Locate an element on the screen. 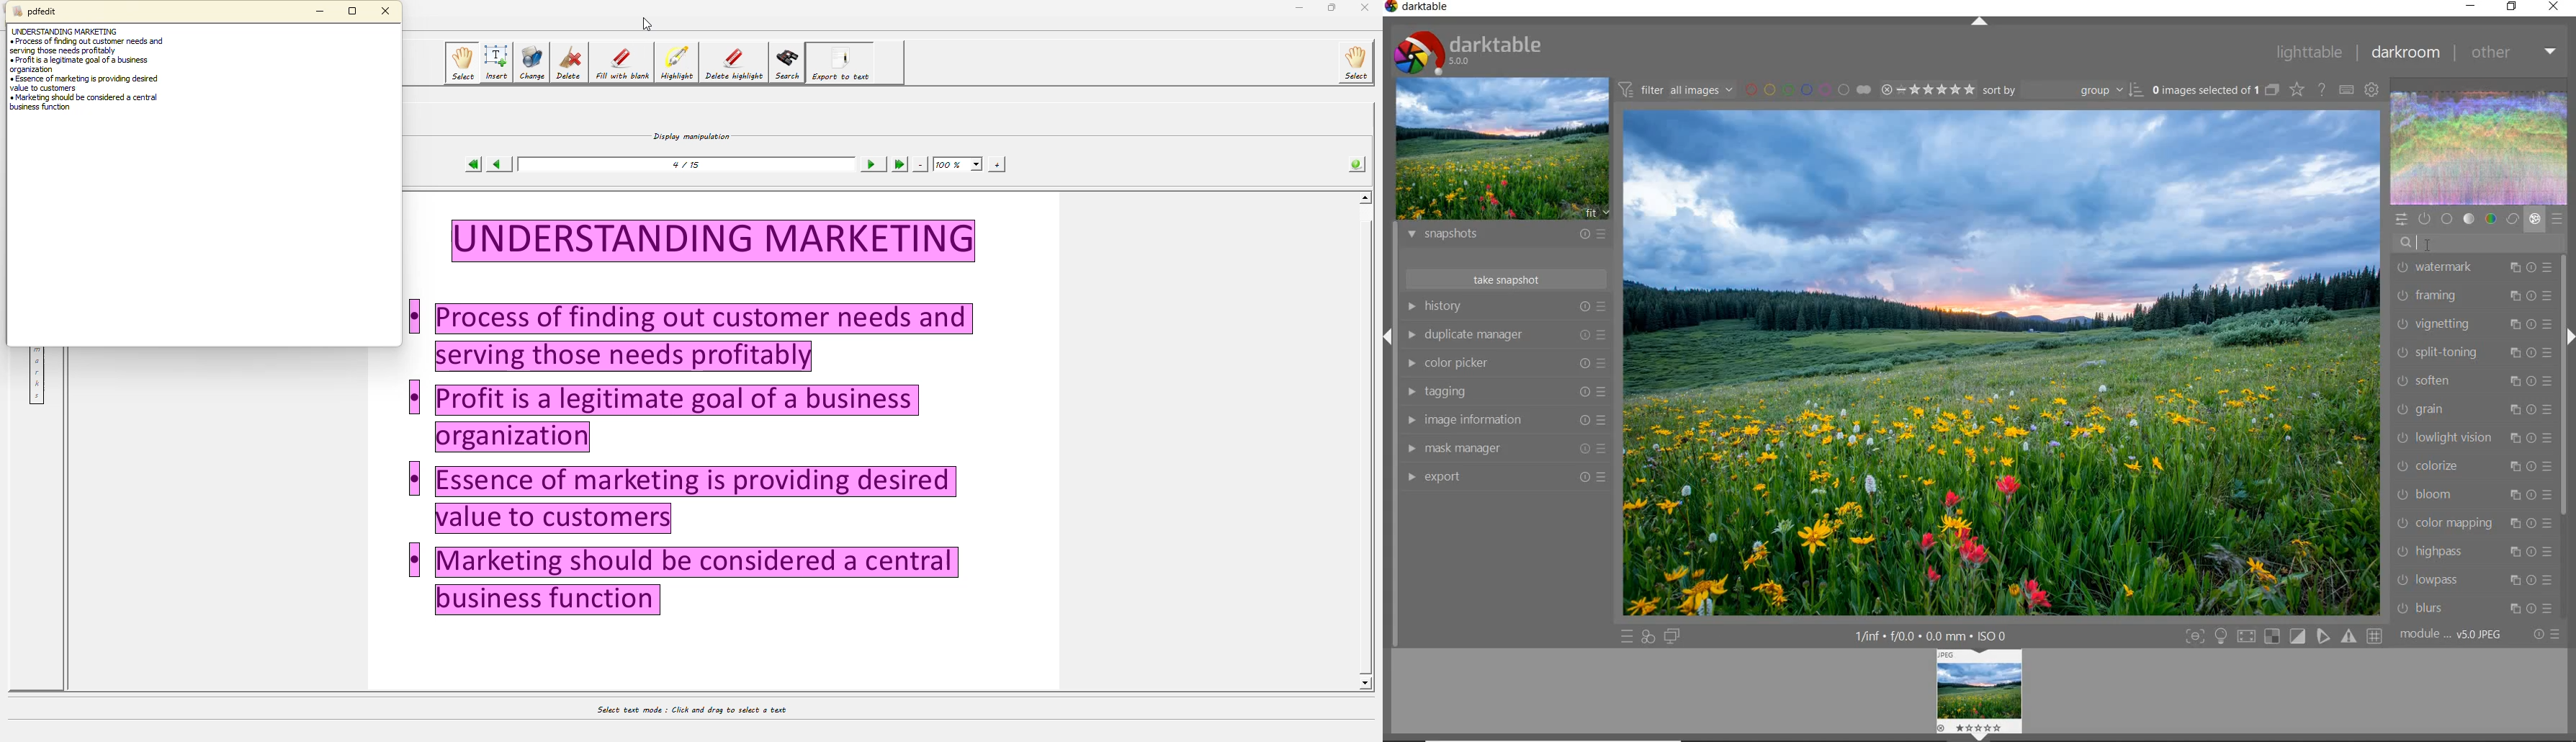  minimize is located at coordinates (2470, 6).